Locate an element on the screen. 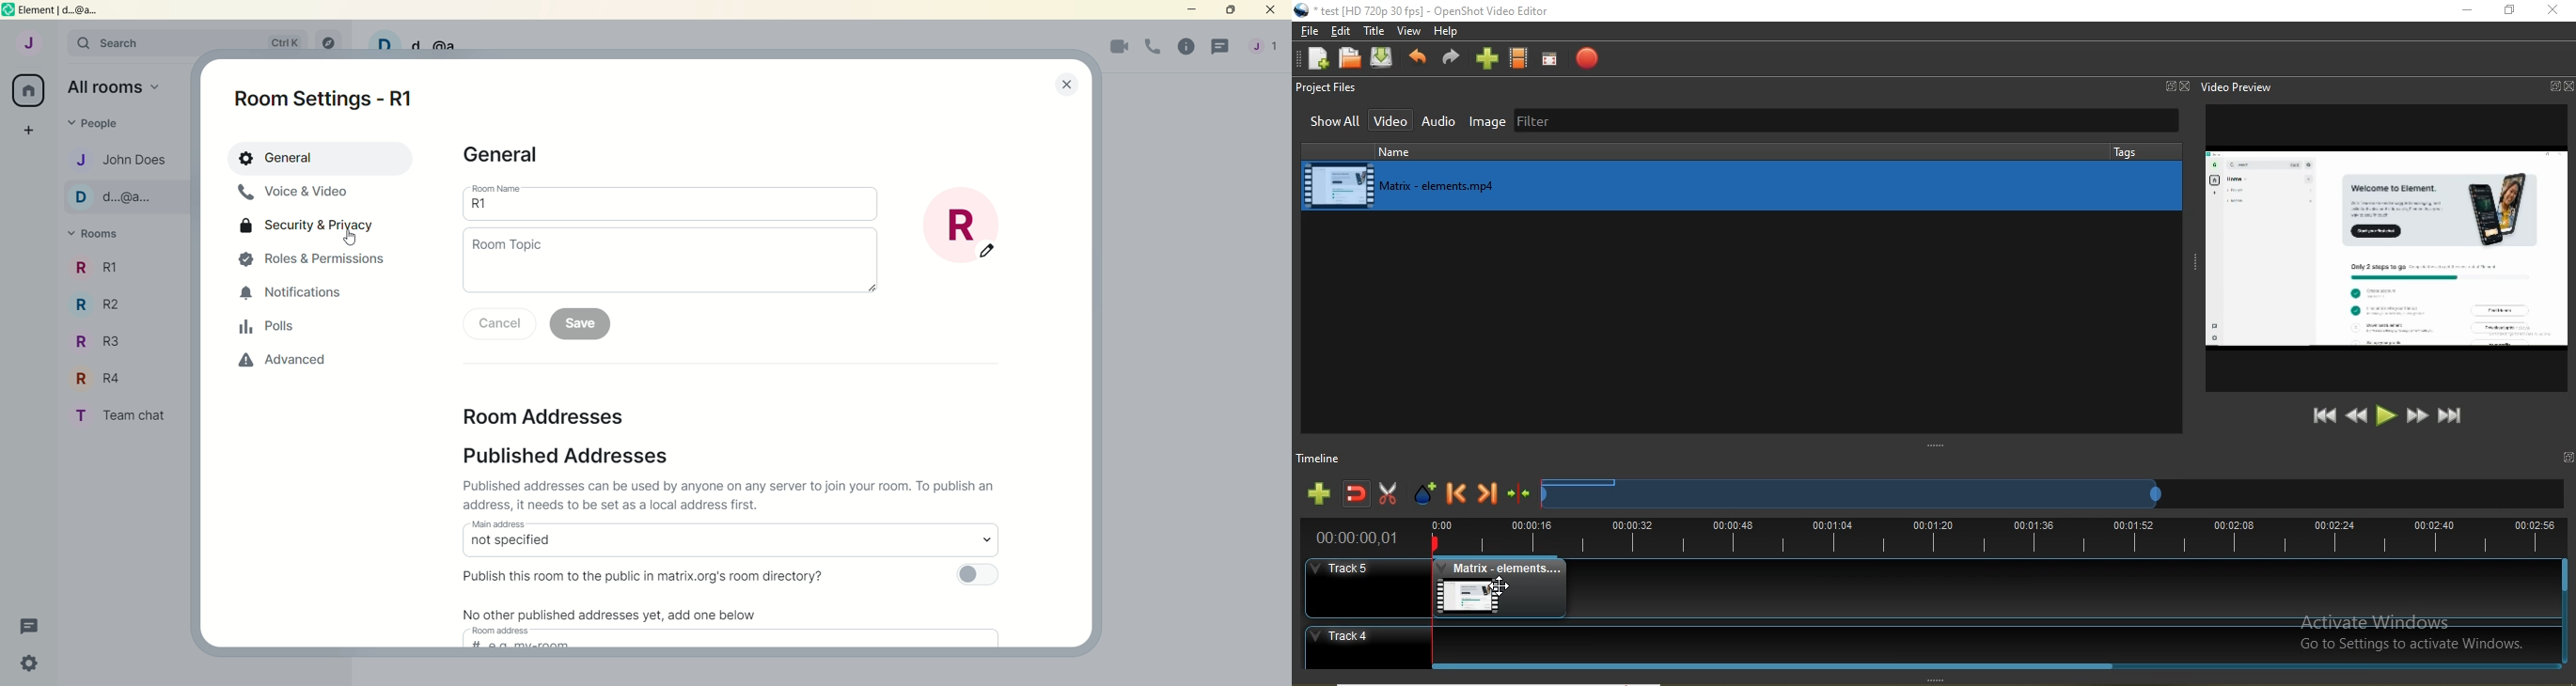  Track is located at coordinates (1923, 642).